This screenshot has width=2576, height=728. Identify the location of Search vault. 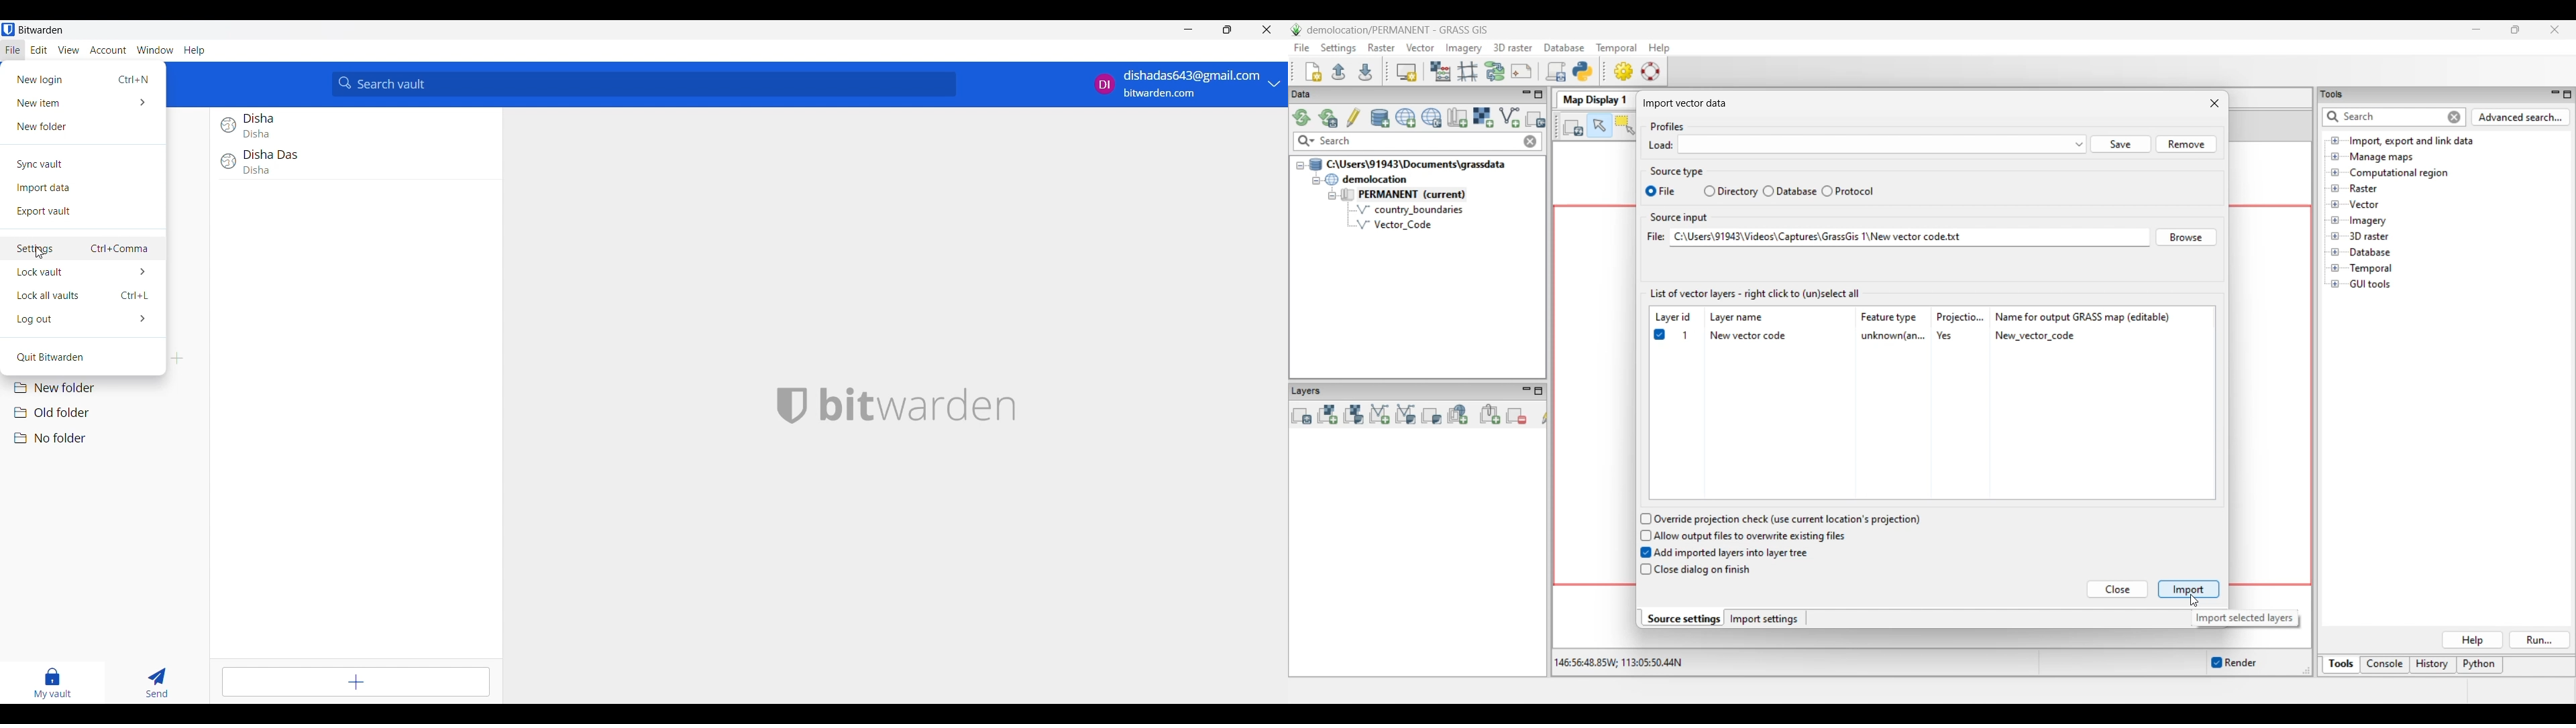
(645, 84).